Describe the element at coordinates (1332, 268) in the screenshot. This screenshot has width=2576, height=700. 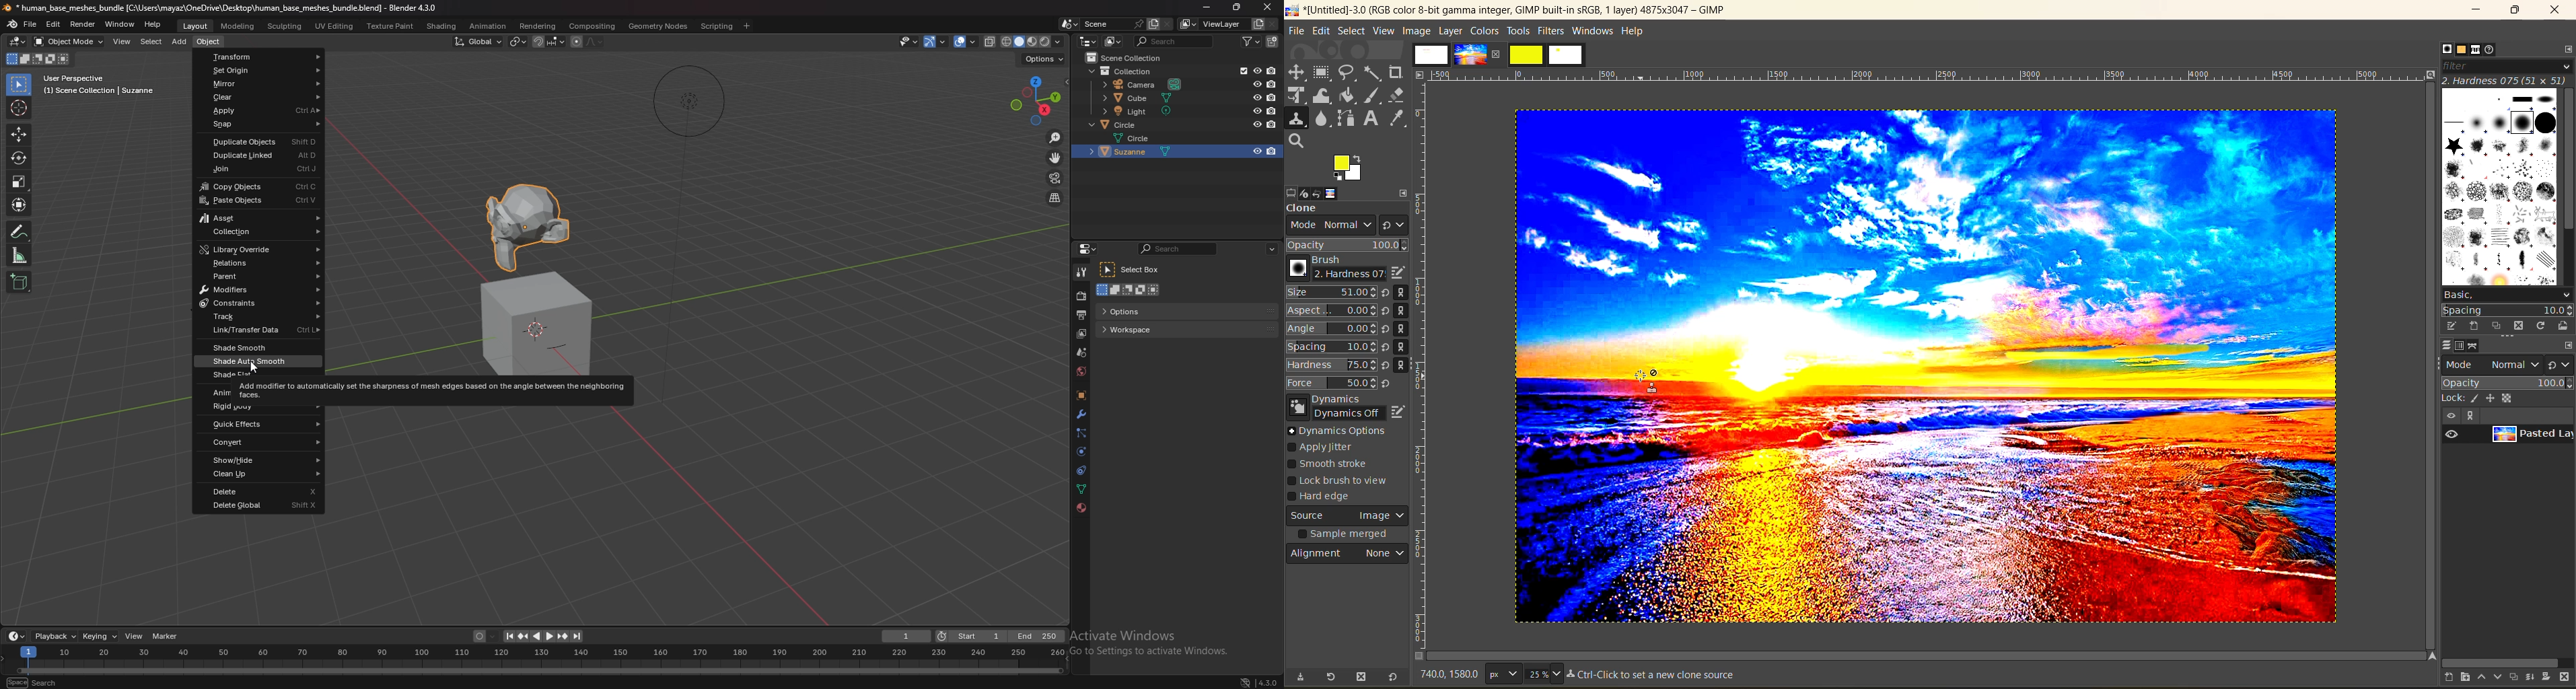
I see `brush` at that location.